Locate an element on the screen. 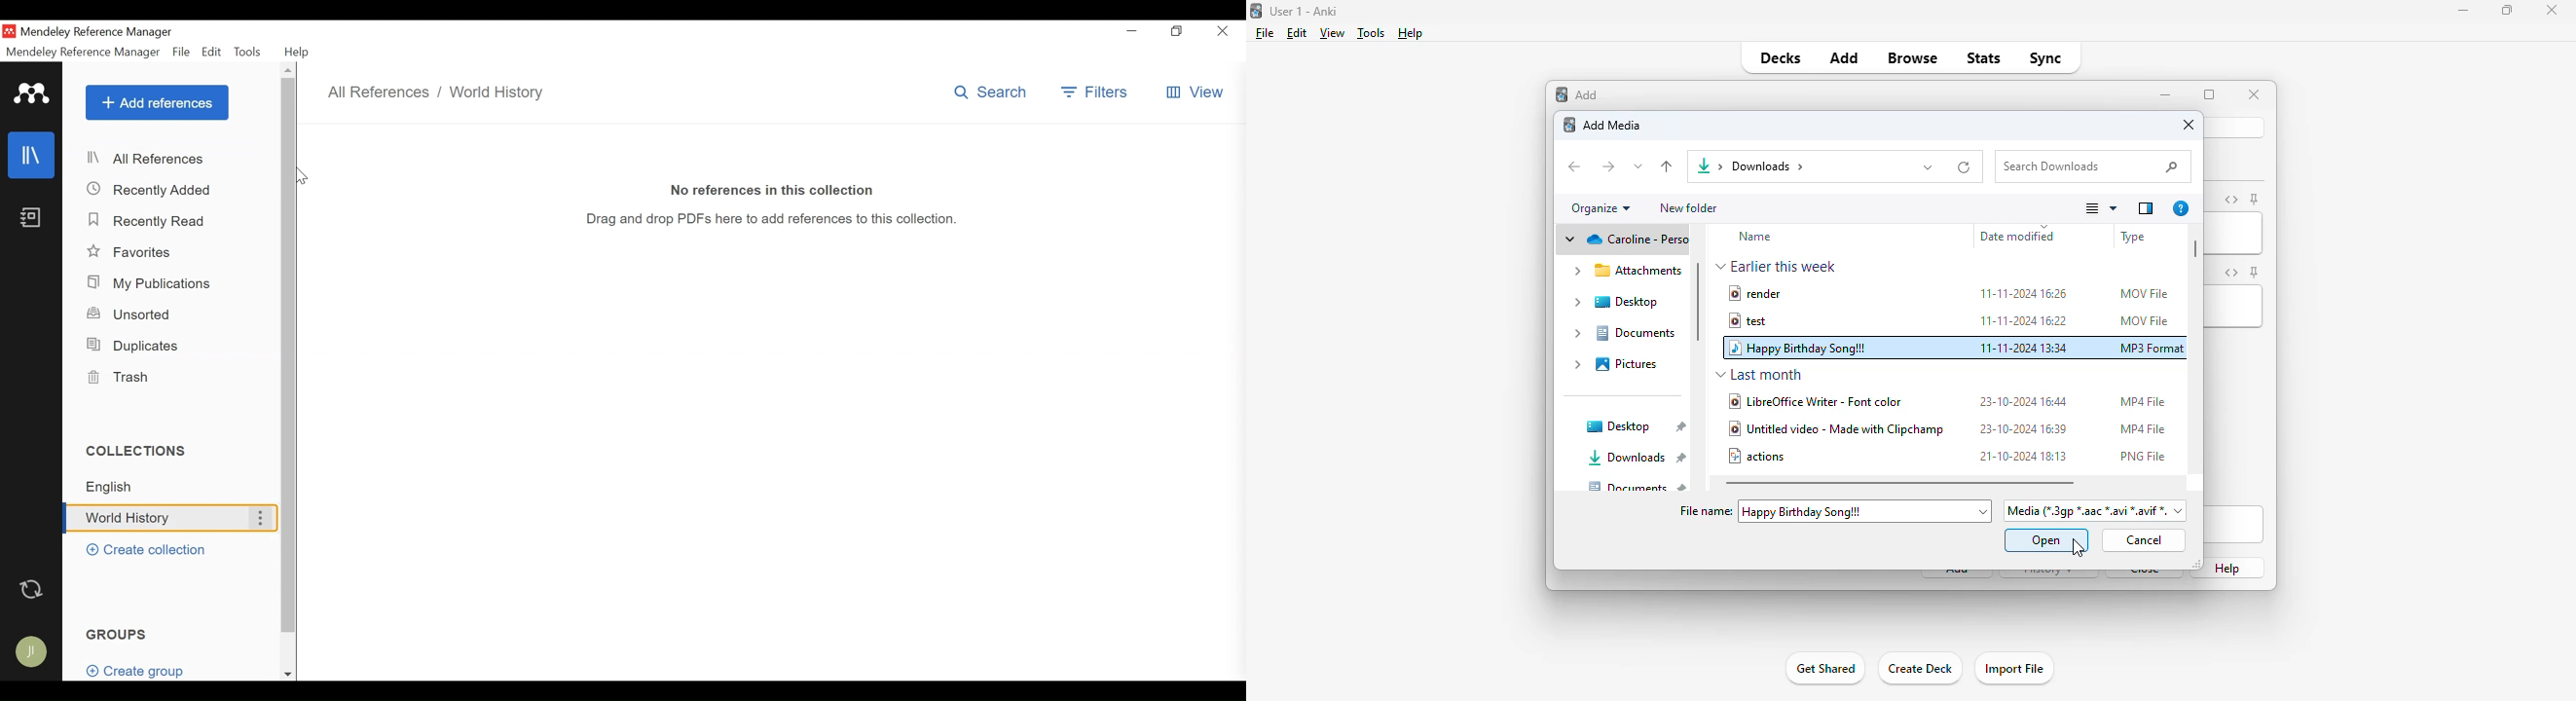 This screenshot has height=728, width=2576. Help is located at coordinates (297, 52).